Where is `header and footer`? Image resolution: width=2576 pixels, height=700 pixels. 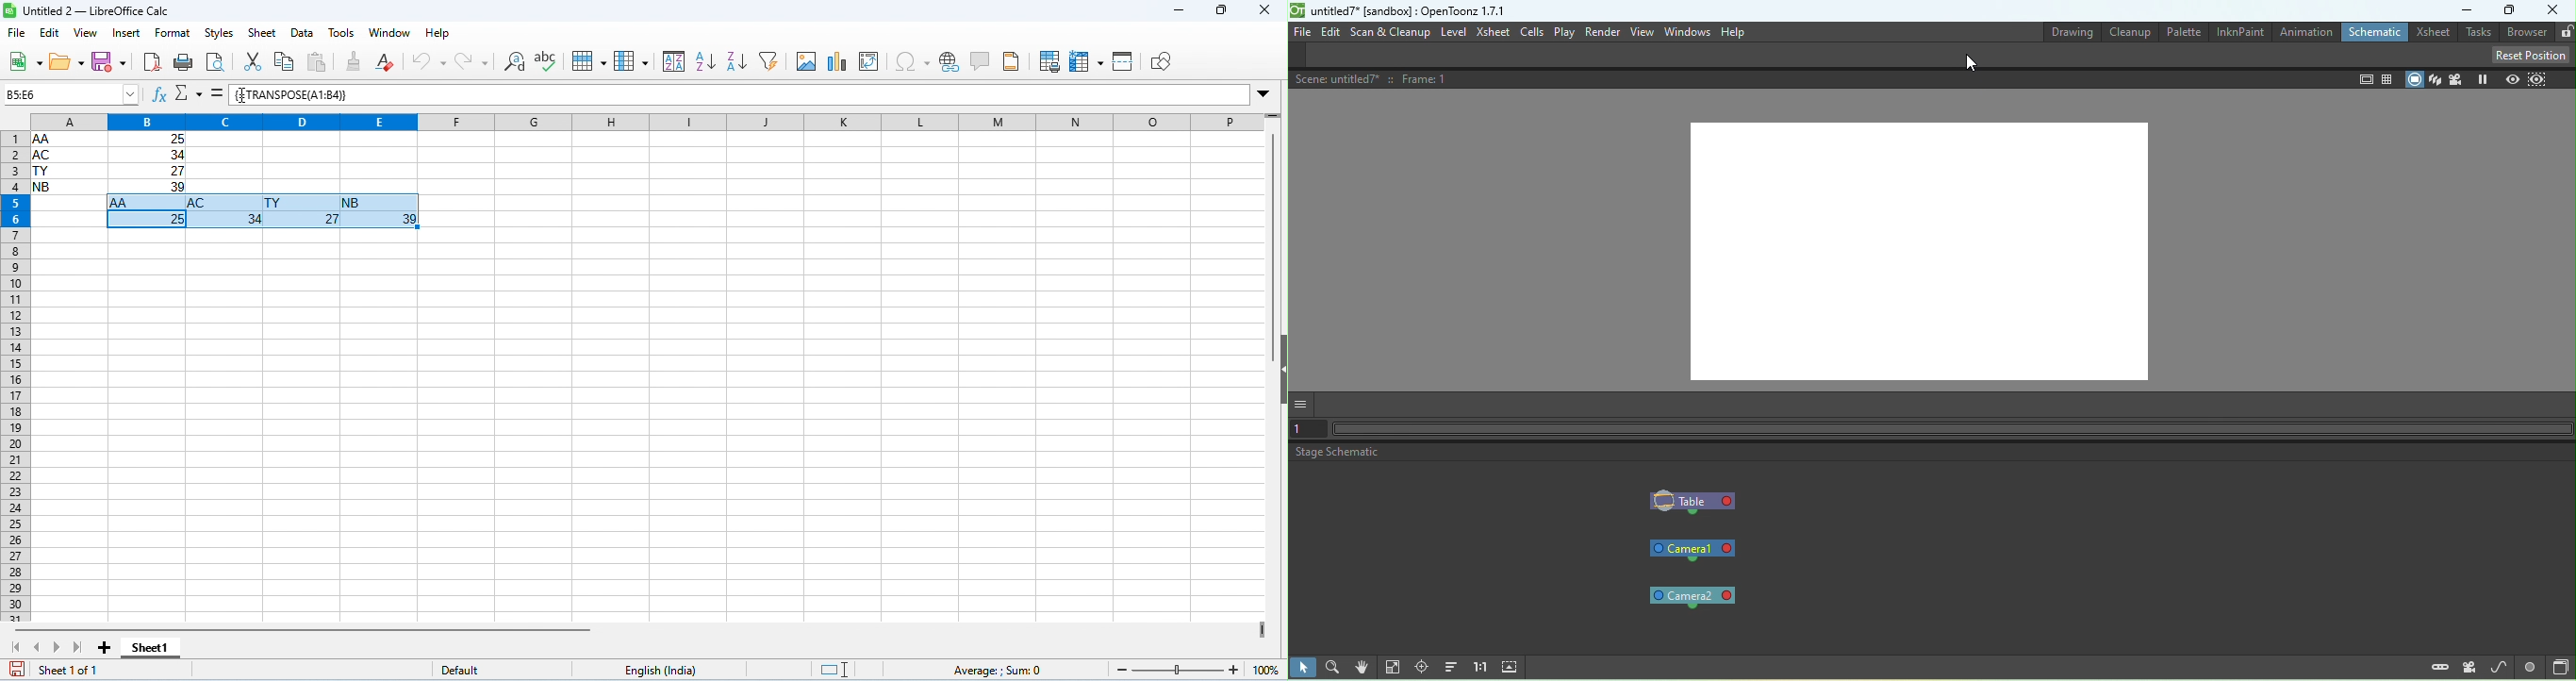
header and footer is located at coordinates (1013, 61).